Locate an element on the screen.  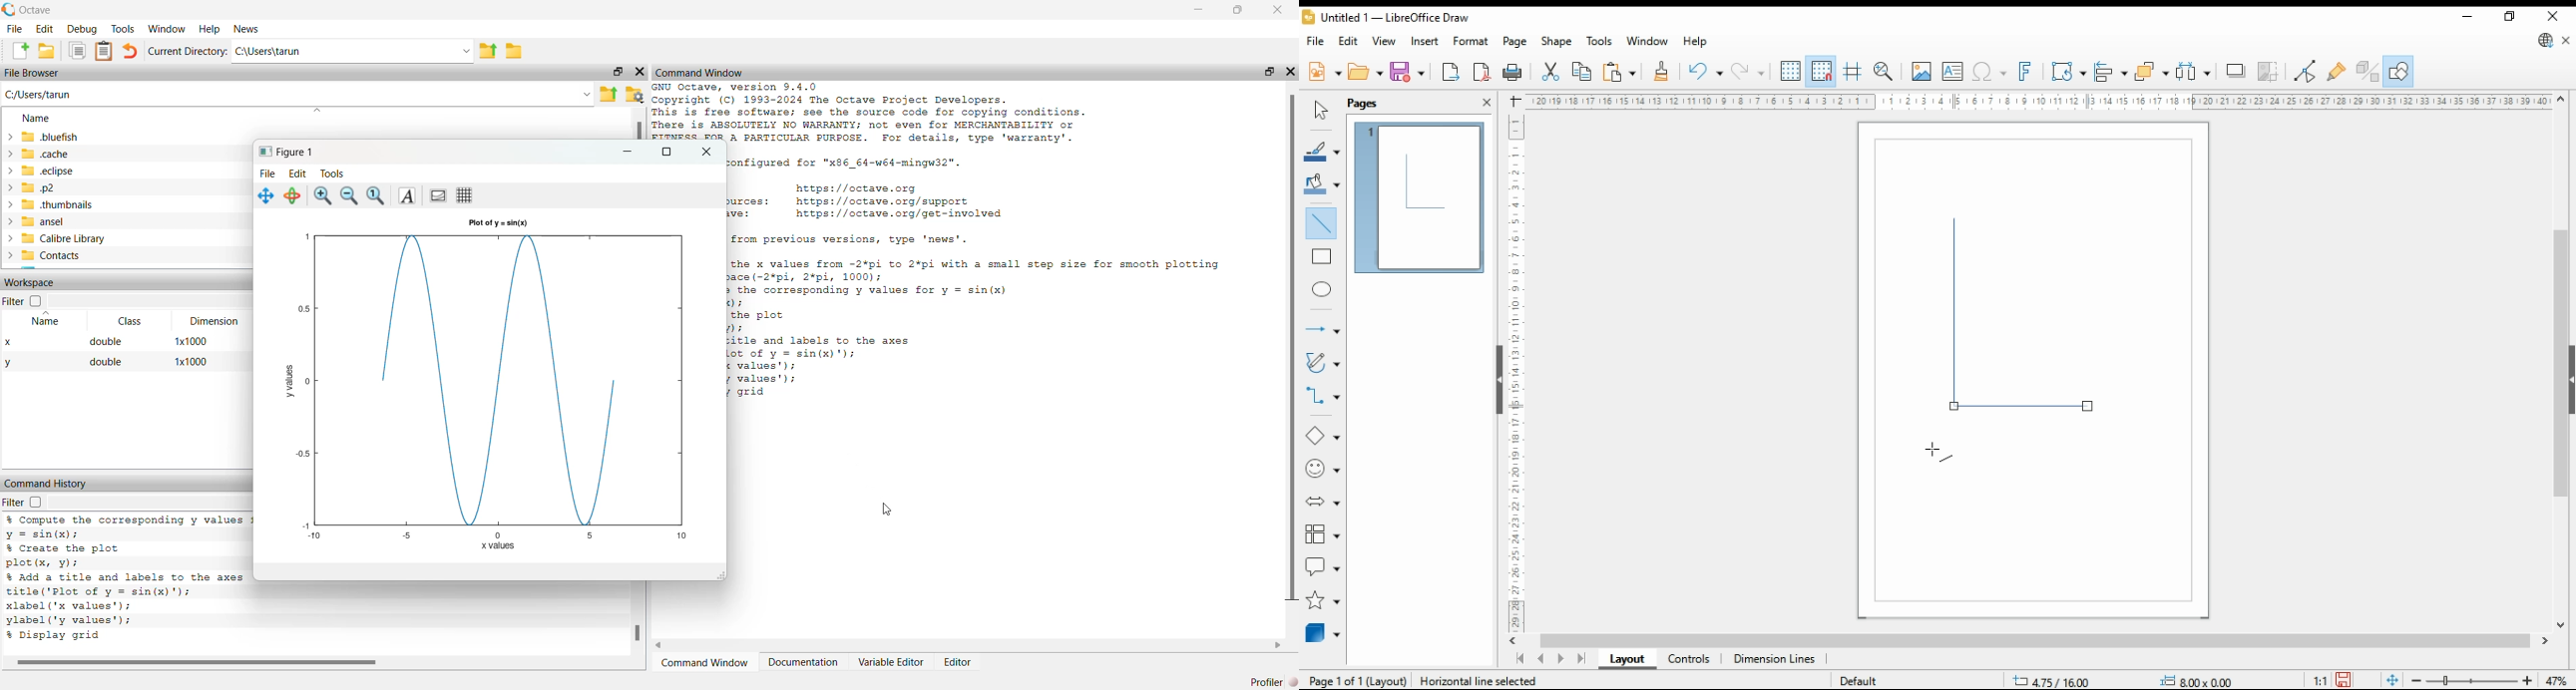
format is located at coordinates (1472, 41).